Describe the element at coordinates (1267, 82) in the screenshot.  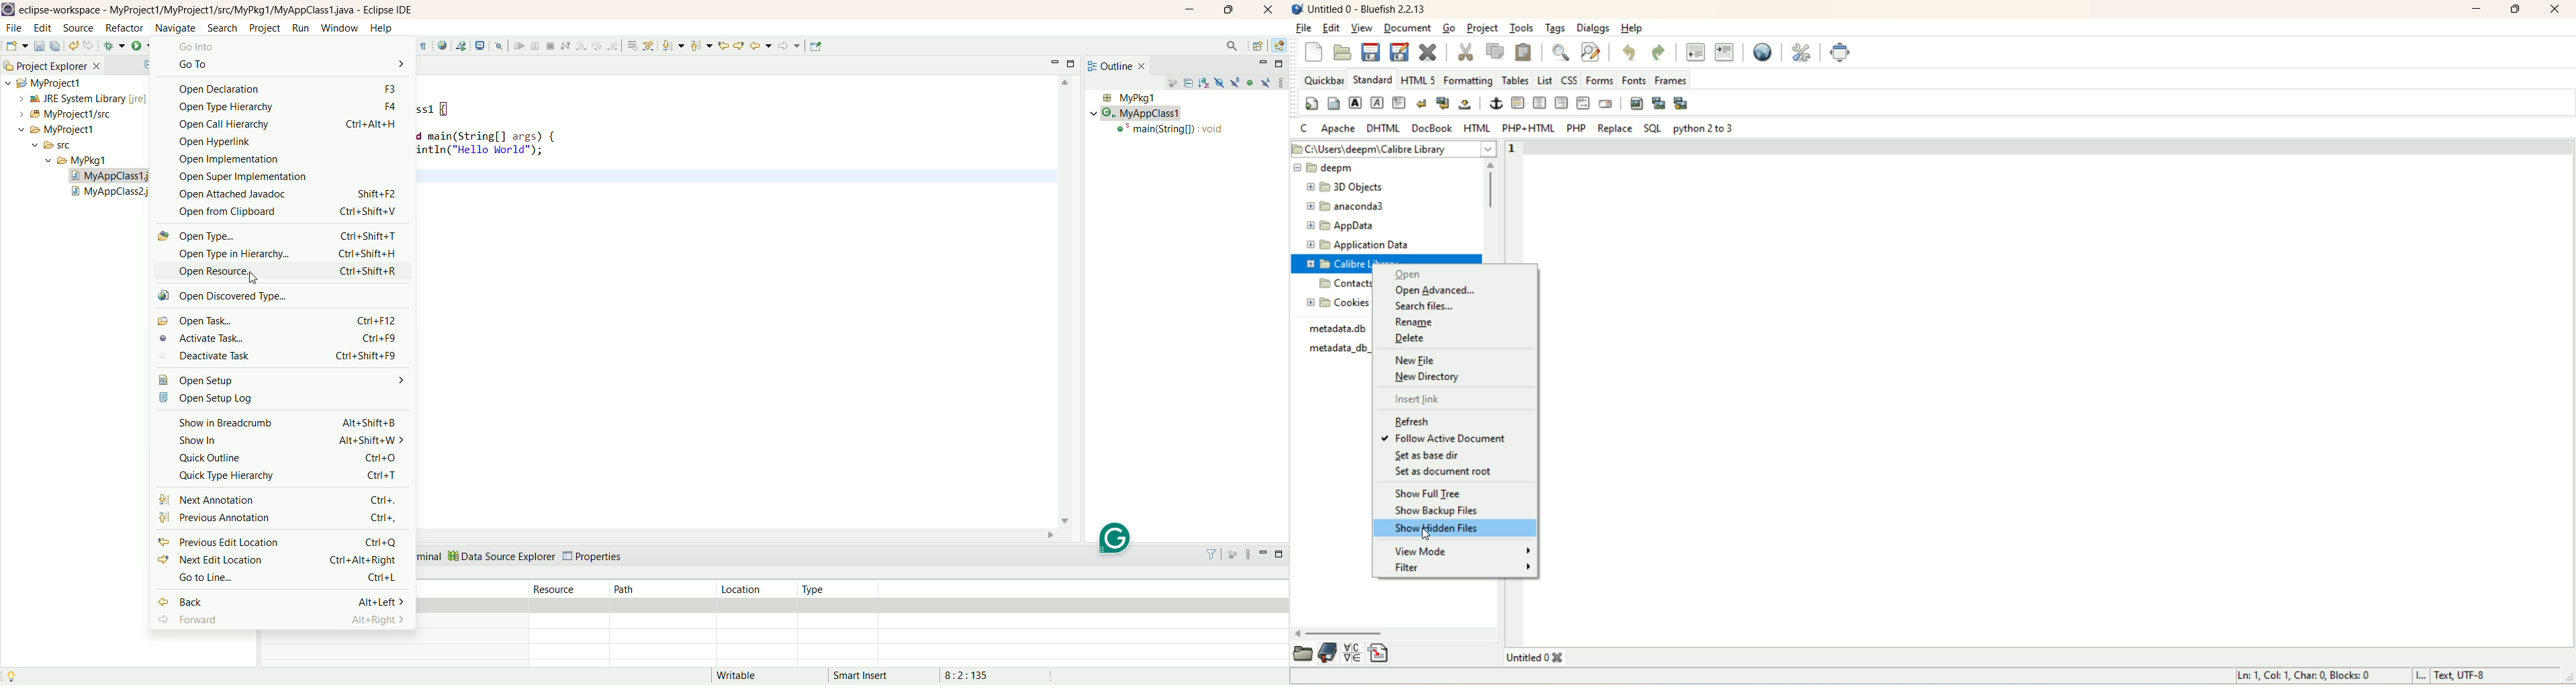
I see `hide local type` at that location.